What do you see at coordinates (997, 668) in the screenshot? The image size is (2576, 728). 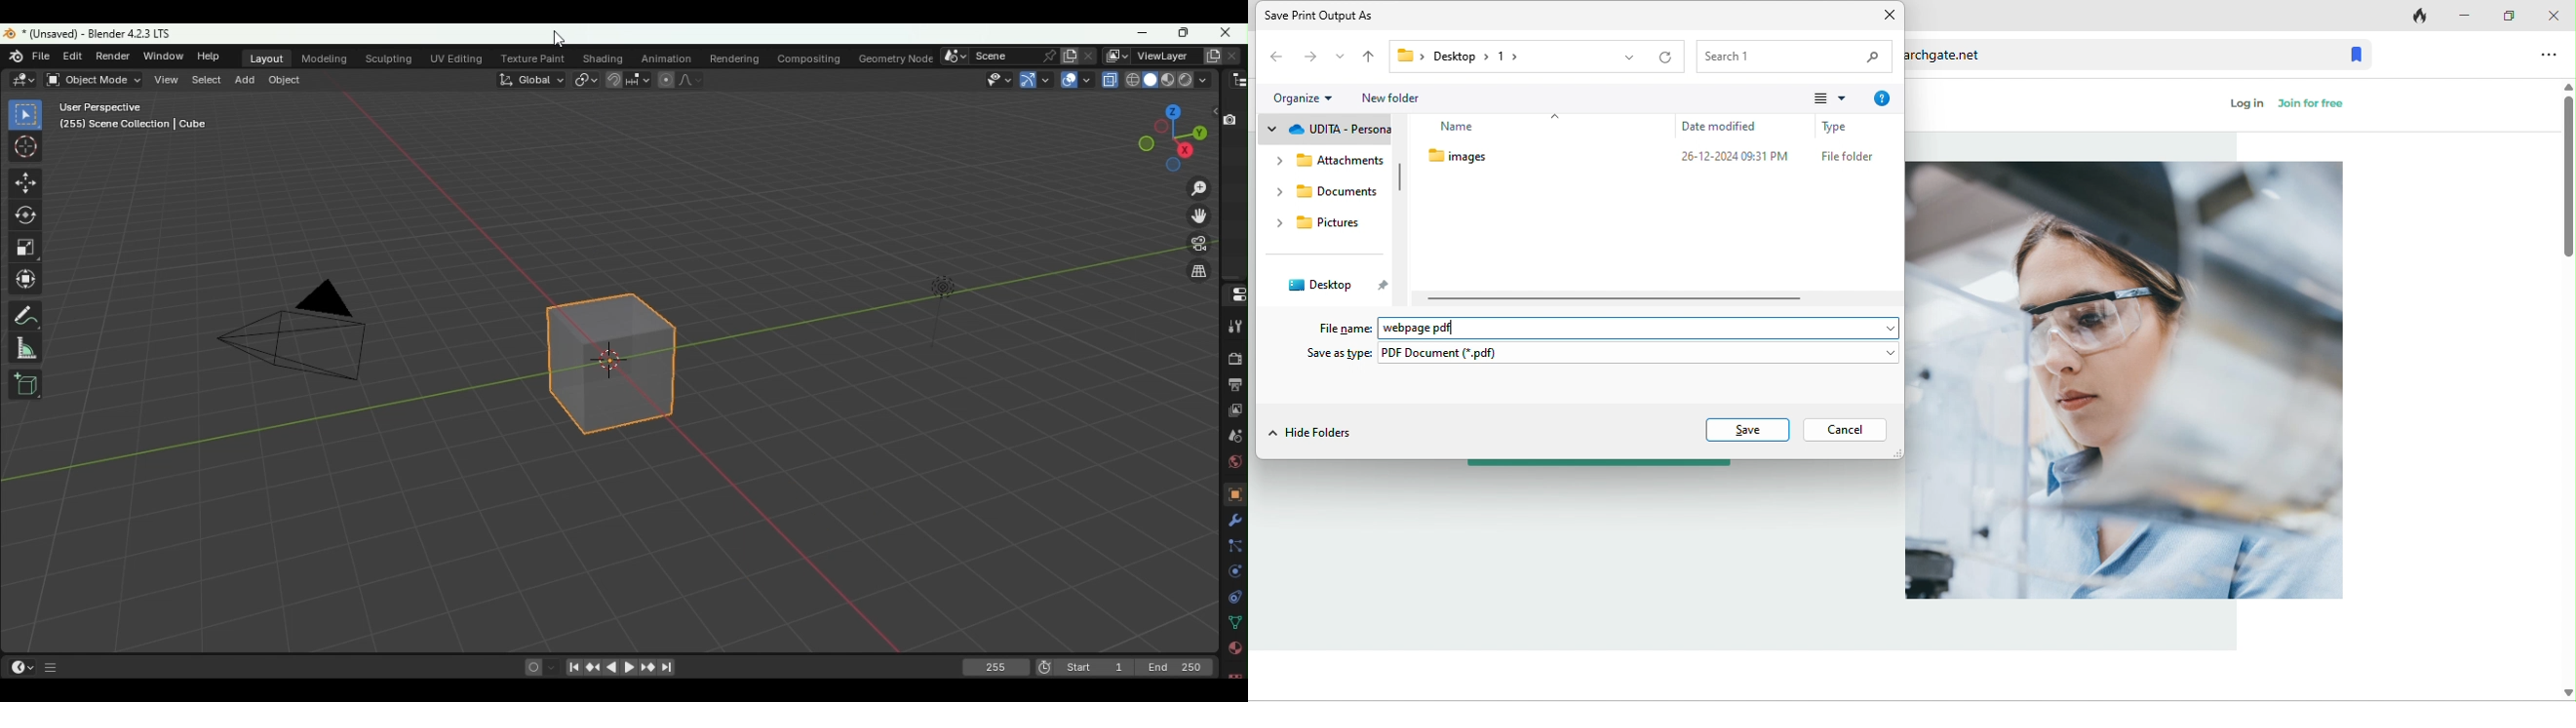 I see `Current frame` at bounding box center [997, 668].